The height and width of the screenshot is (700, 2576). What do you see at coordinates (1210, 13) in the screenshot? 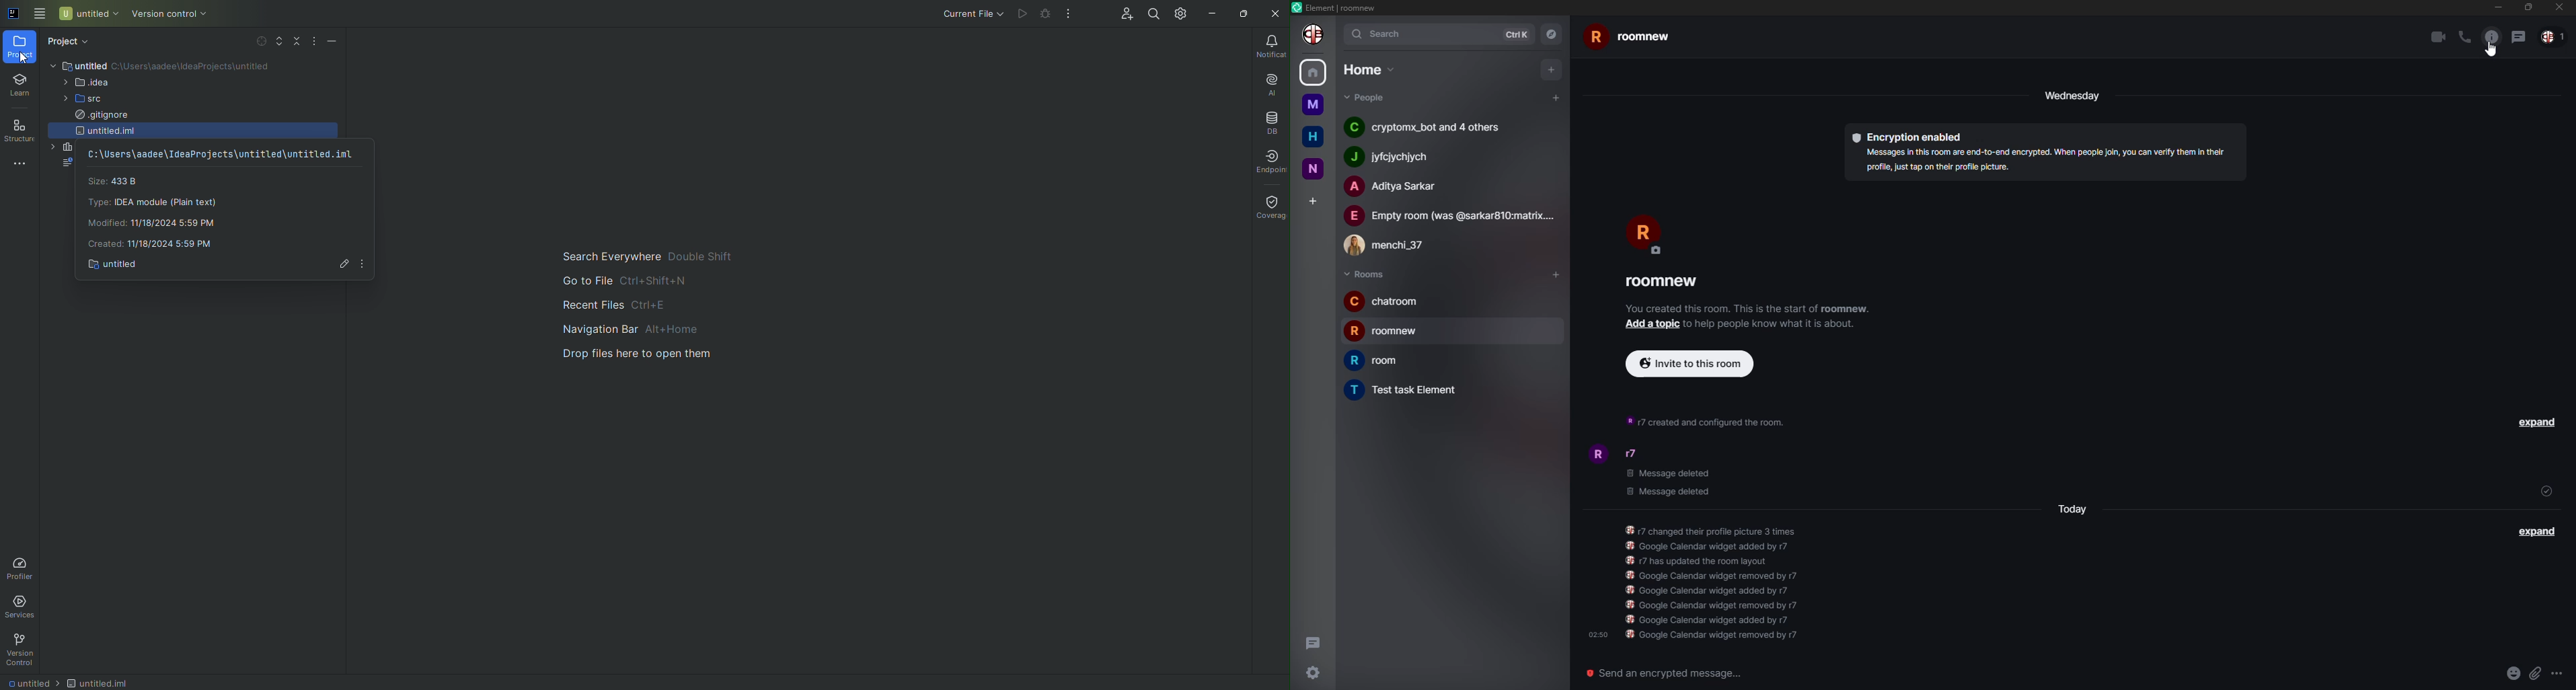
I see `Minimize` at bounding box center [1210, 13].